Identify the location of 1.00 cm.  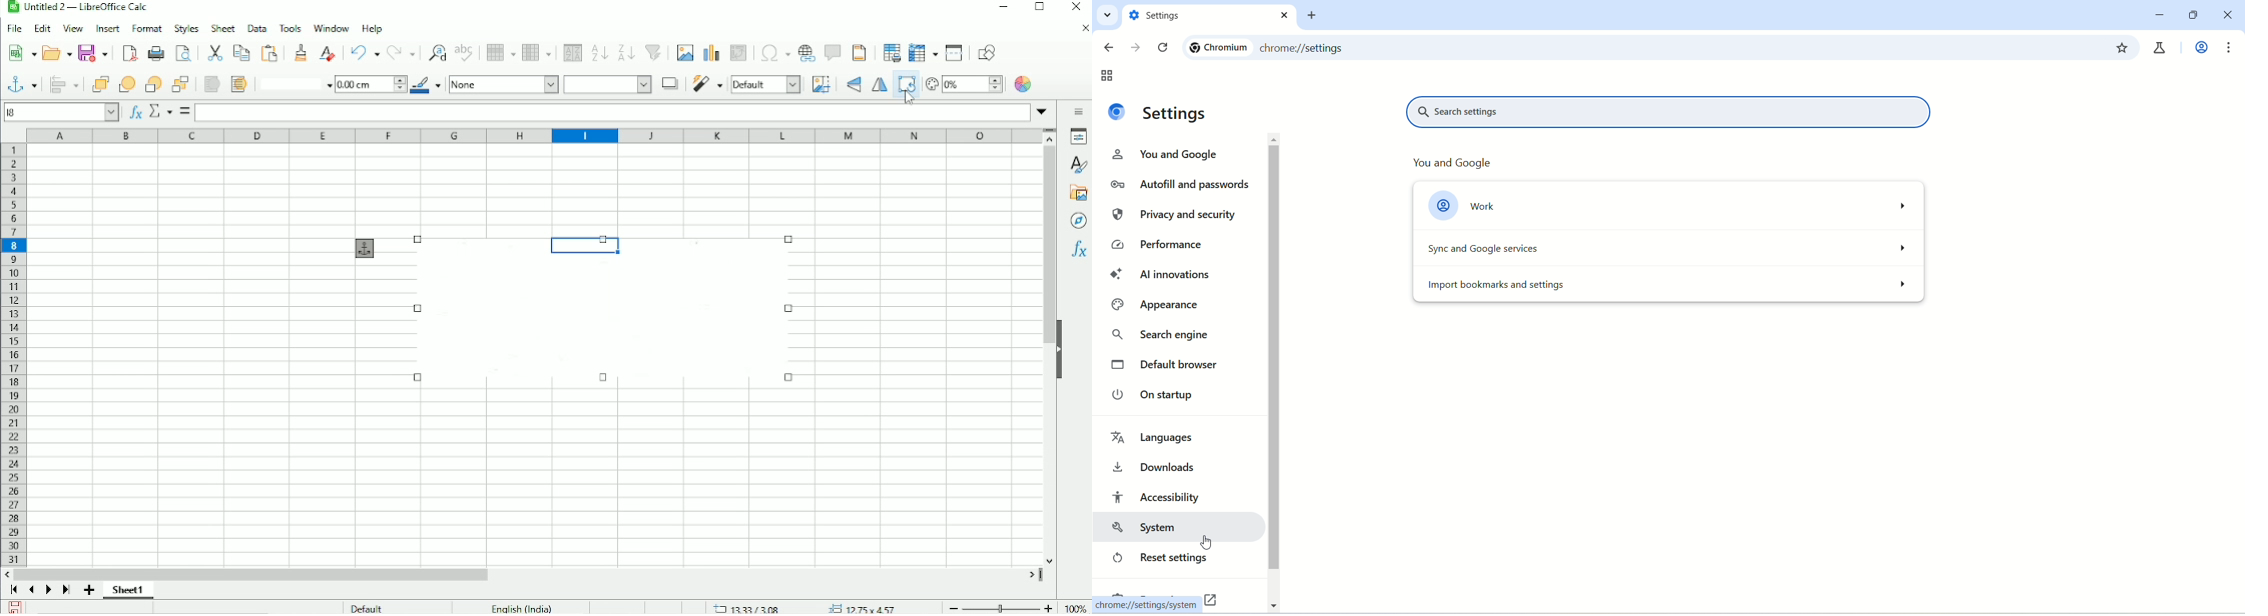
(370, 85).